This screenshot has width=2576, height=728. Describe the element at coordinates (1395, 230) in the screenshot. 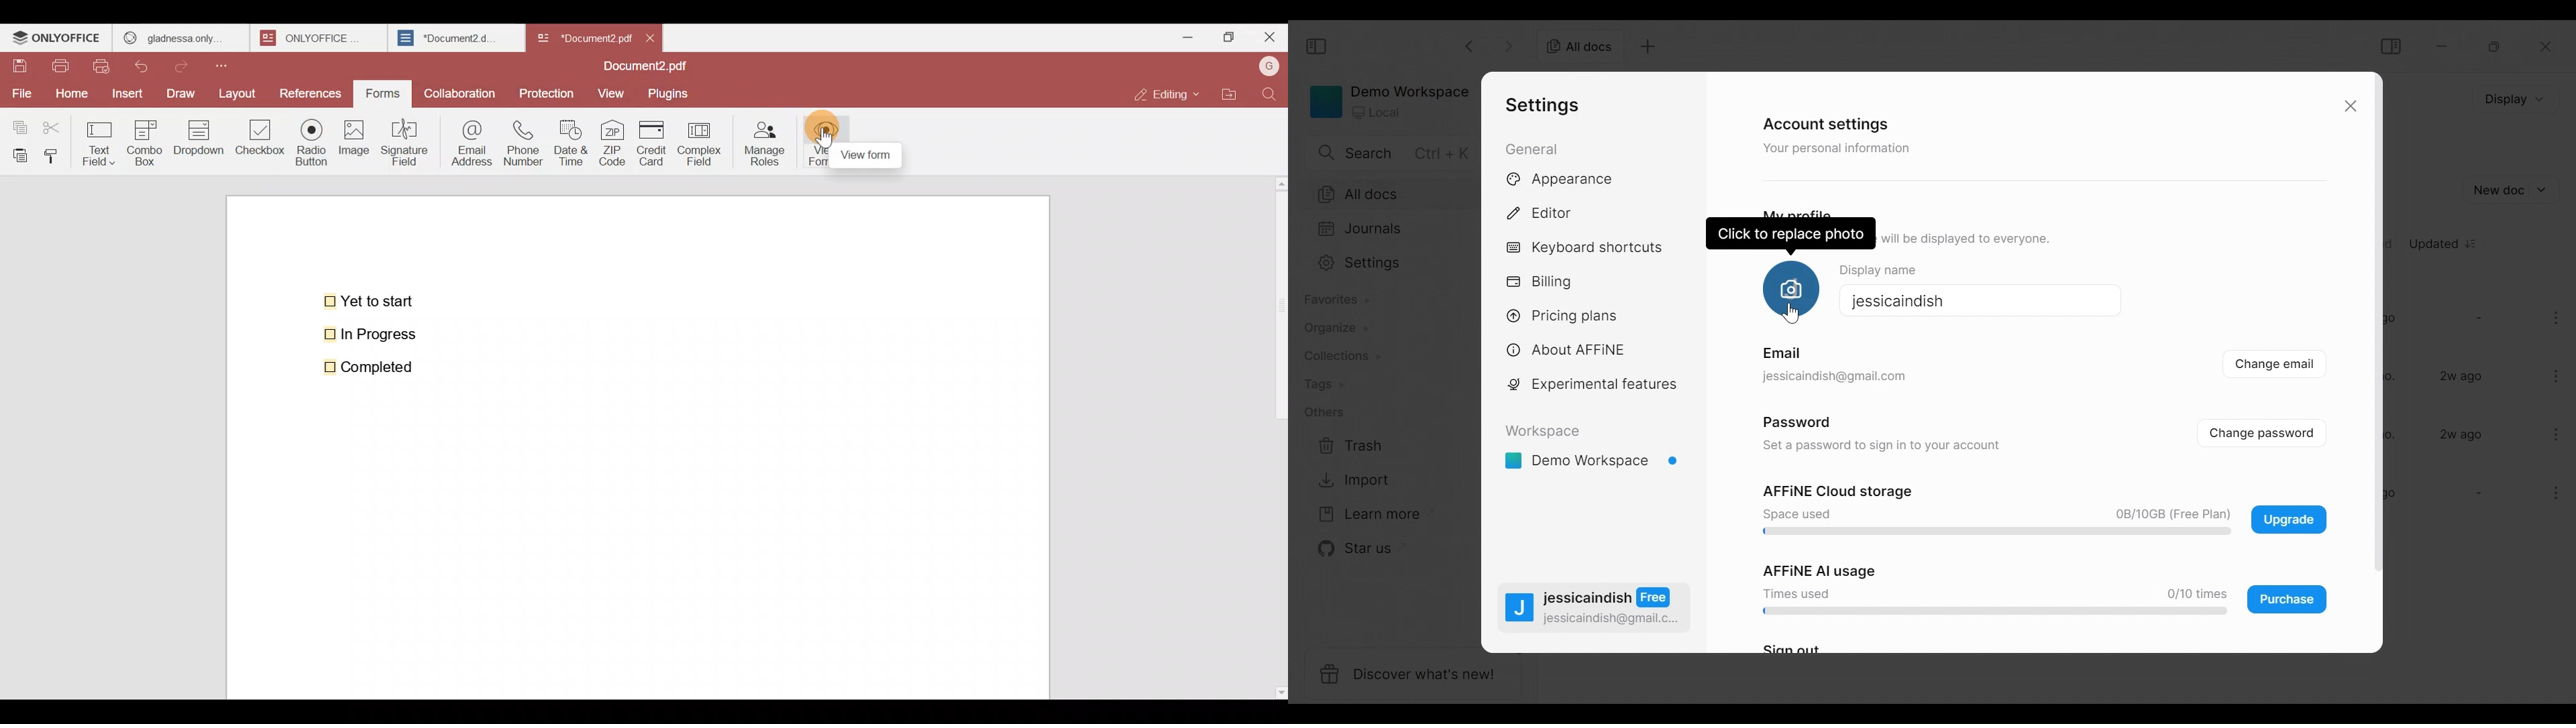

I see `Journal` at that location.